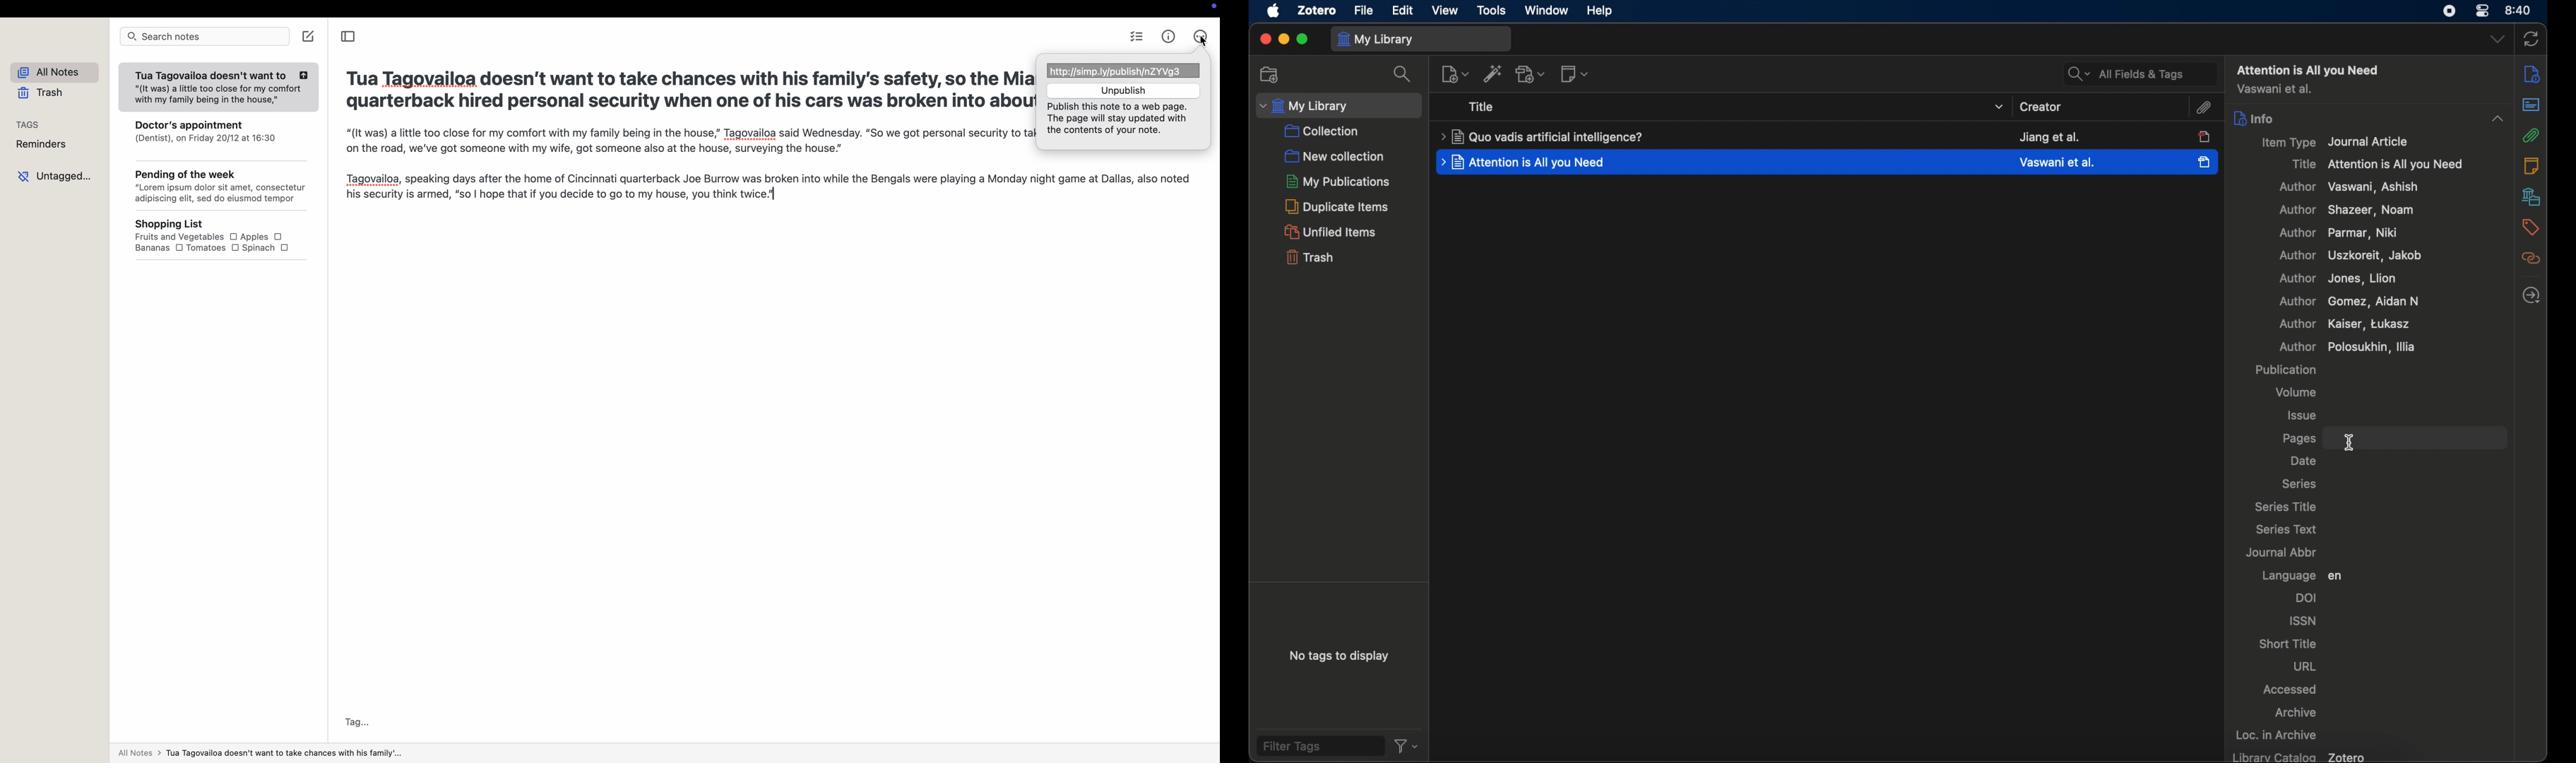 The width and height of the screenshot is (2576, 784). Describe the element at coordinates (2484, 11) in the screenshot. I see `control center` at that location.